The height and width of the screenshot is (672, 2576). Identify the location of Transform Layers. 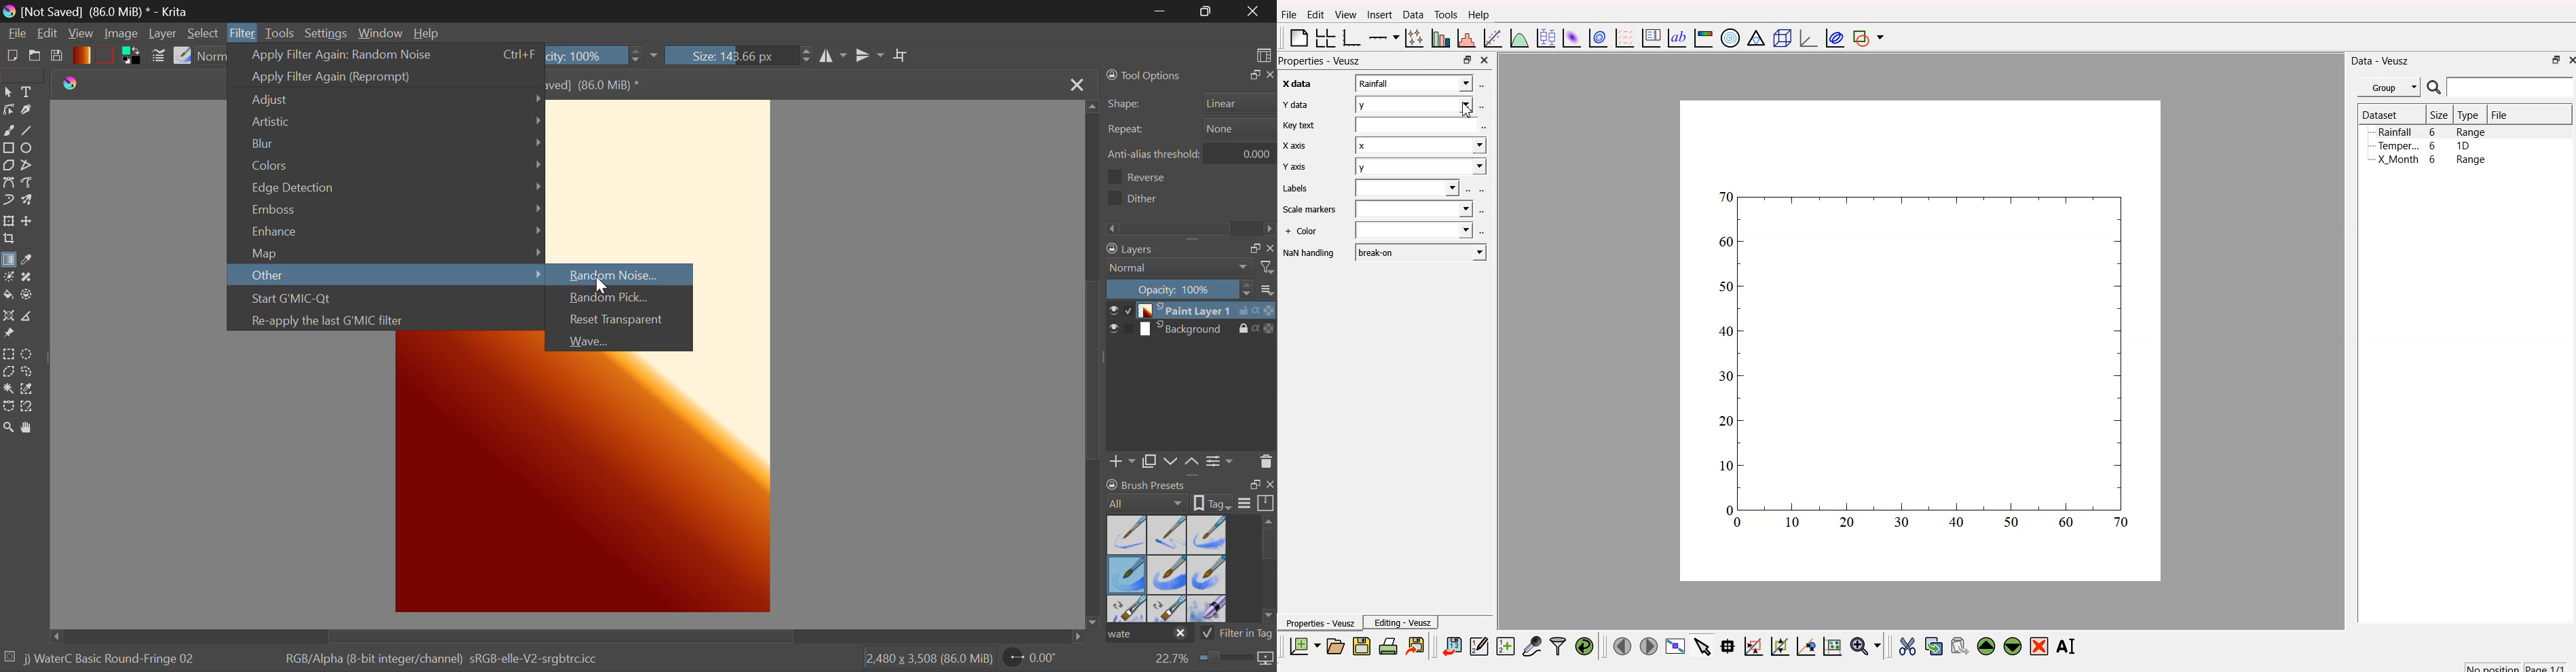
(8, 221).